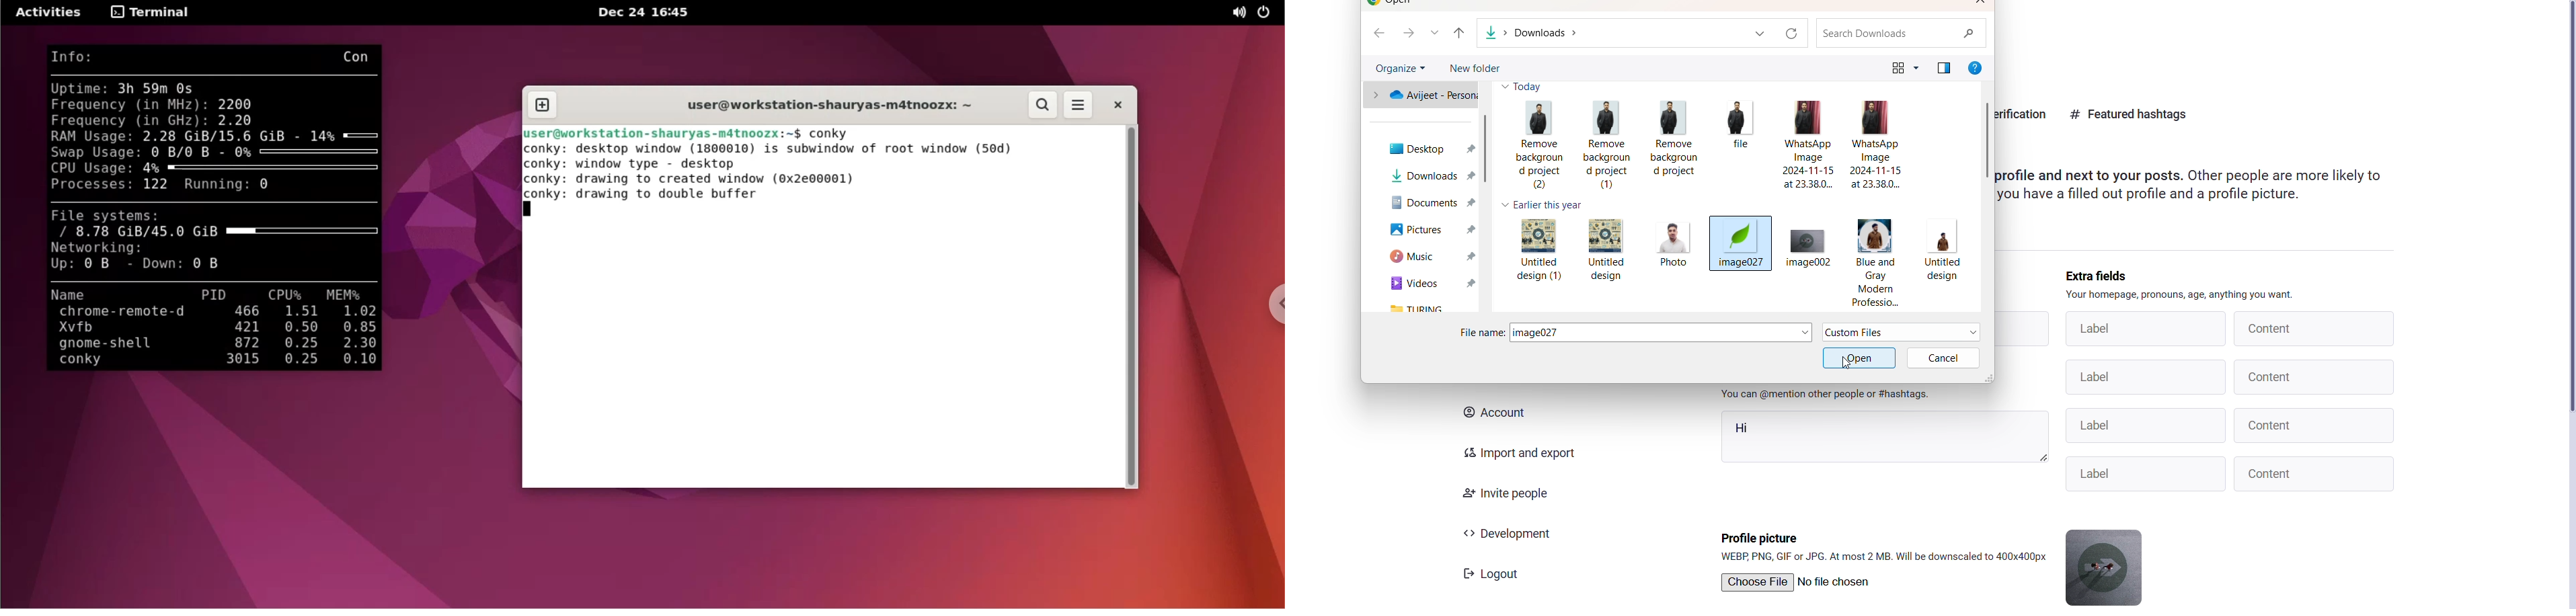 Image resolution: width=2576 pixels, height=616 pixels. What do you see at coordinates (1607, 147) in the screenshot?
I see `Remove background project (1)` at bounding box center [1607, 147].